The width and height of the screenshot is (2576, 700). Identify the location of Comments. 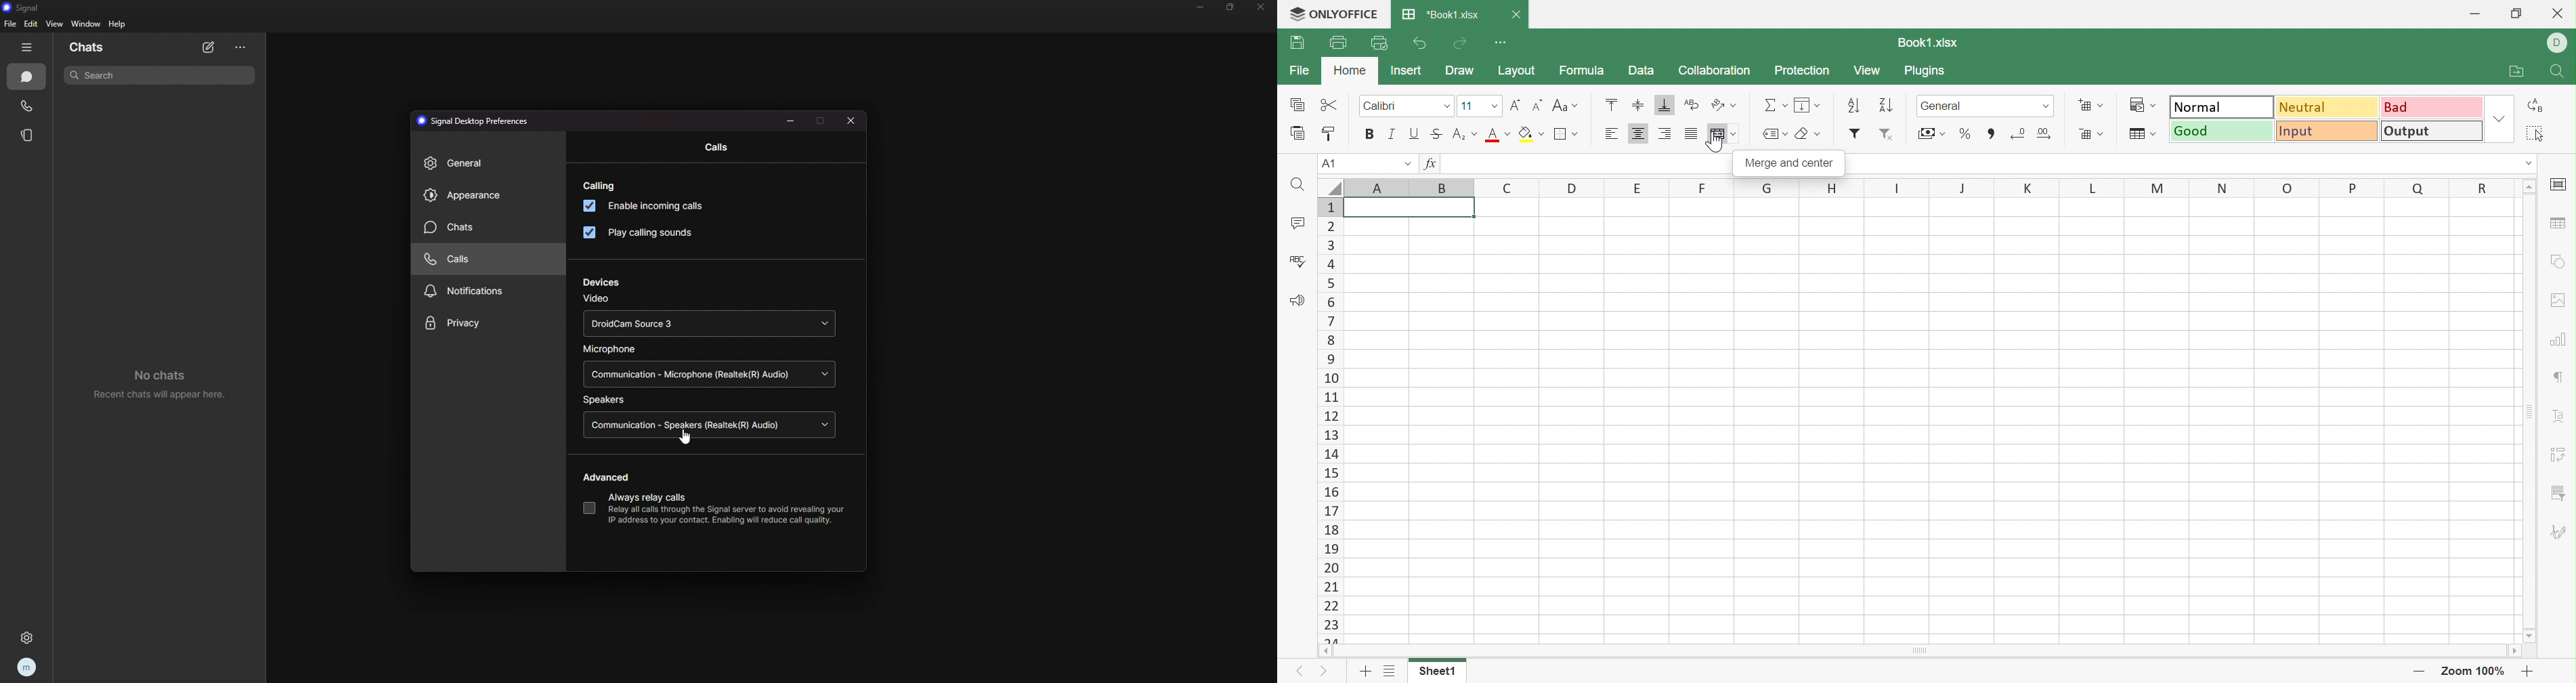
(1300, 224).